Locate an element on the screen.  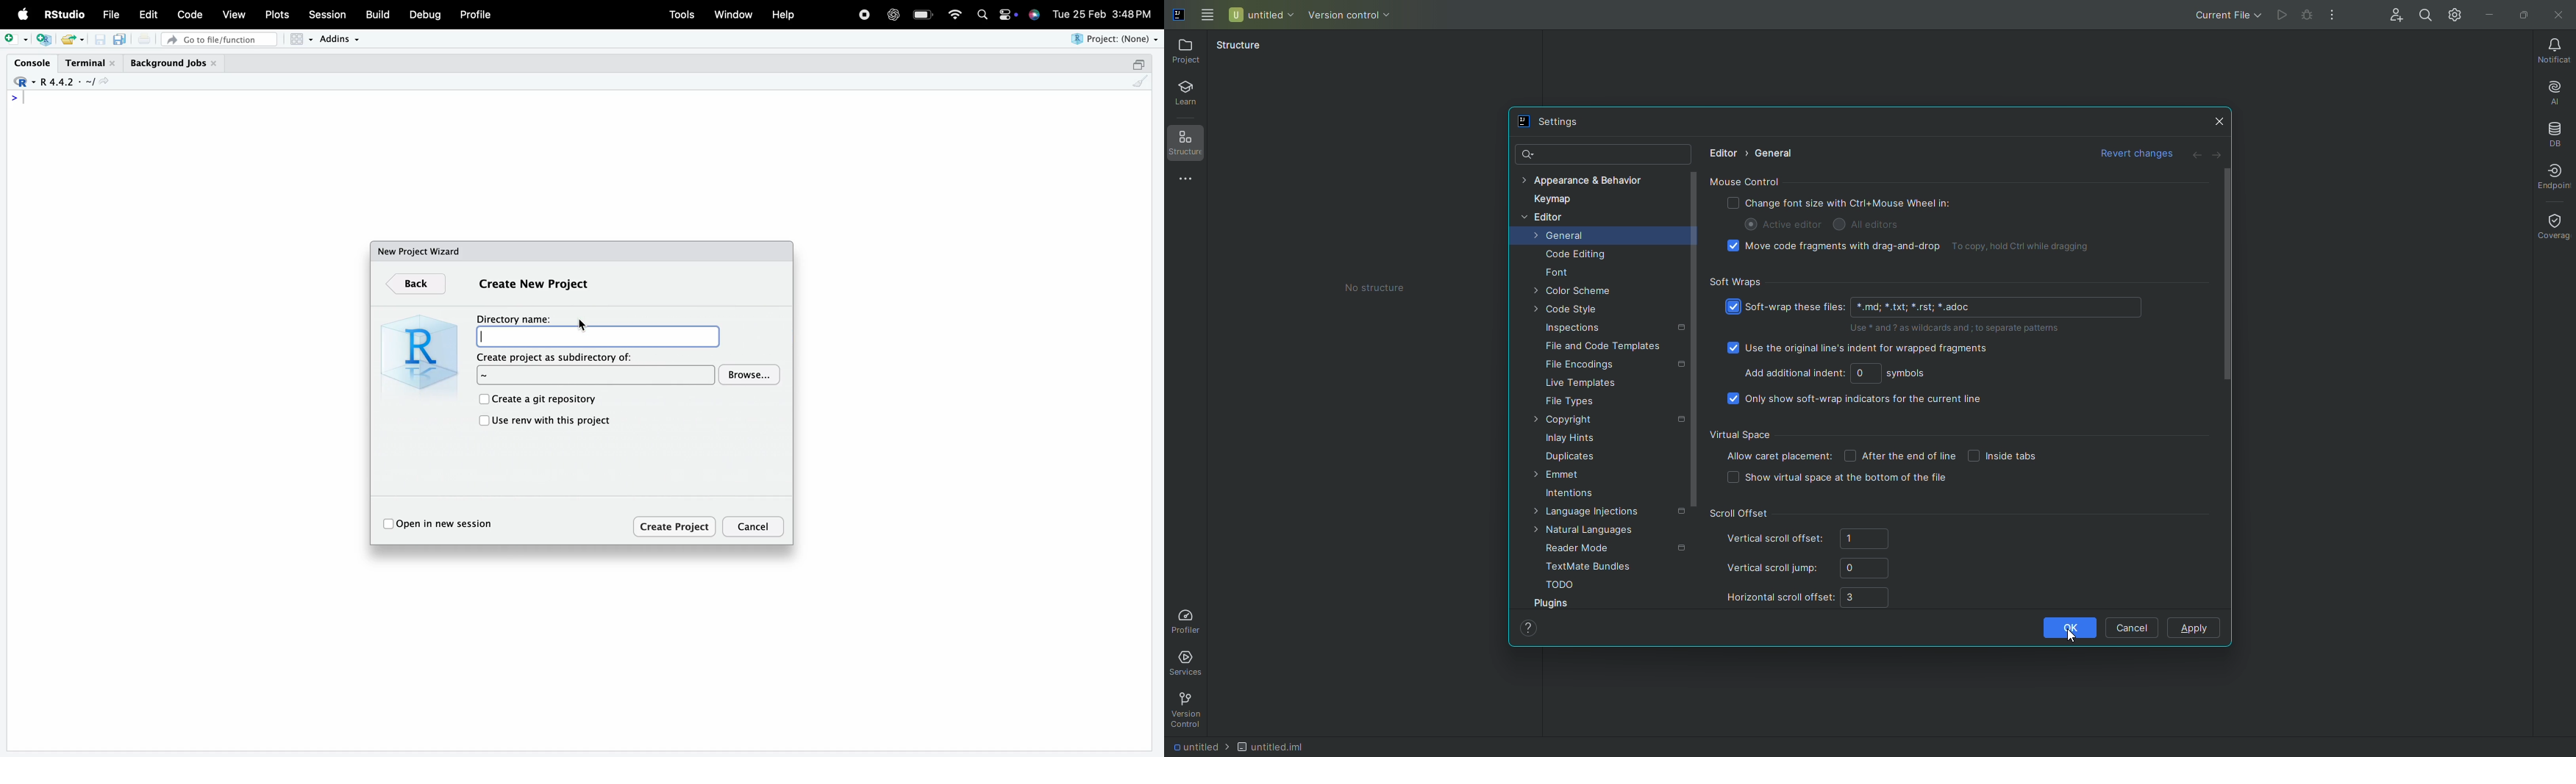
Background Jobs is located at coordinates (174, 63).